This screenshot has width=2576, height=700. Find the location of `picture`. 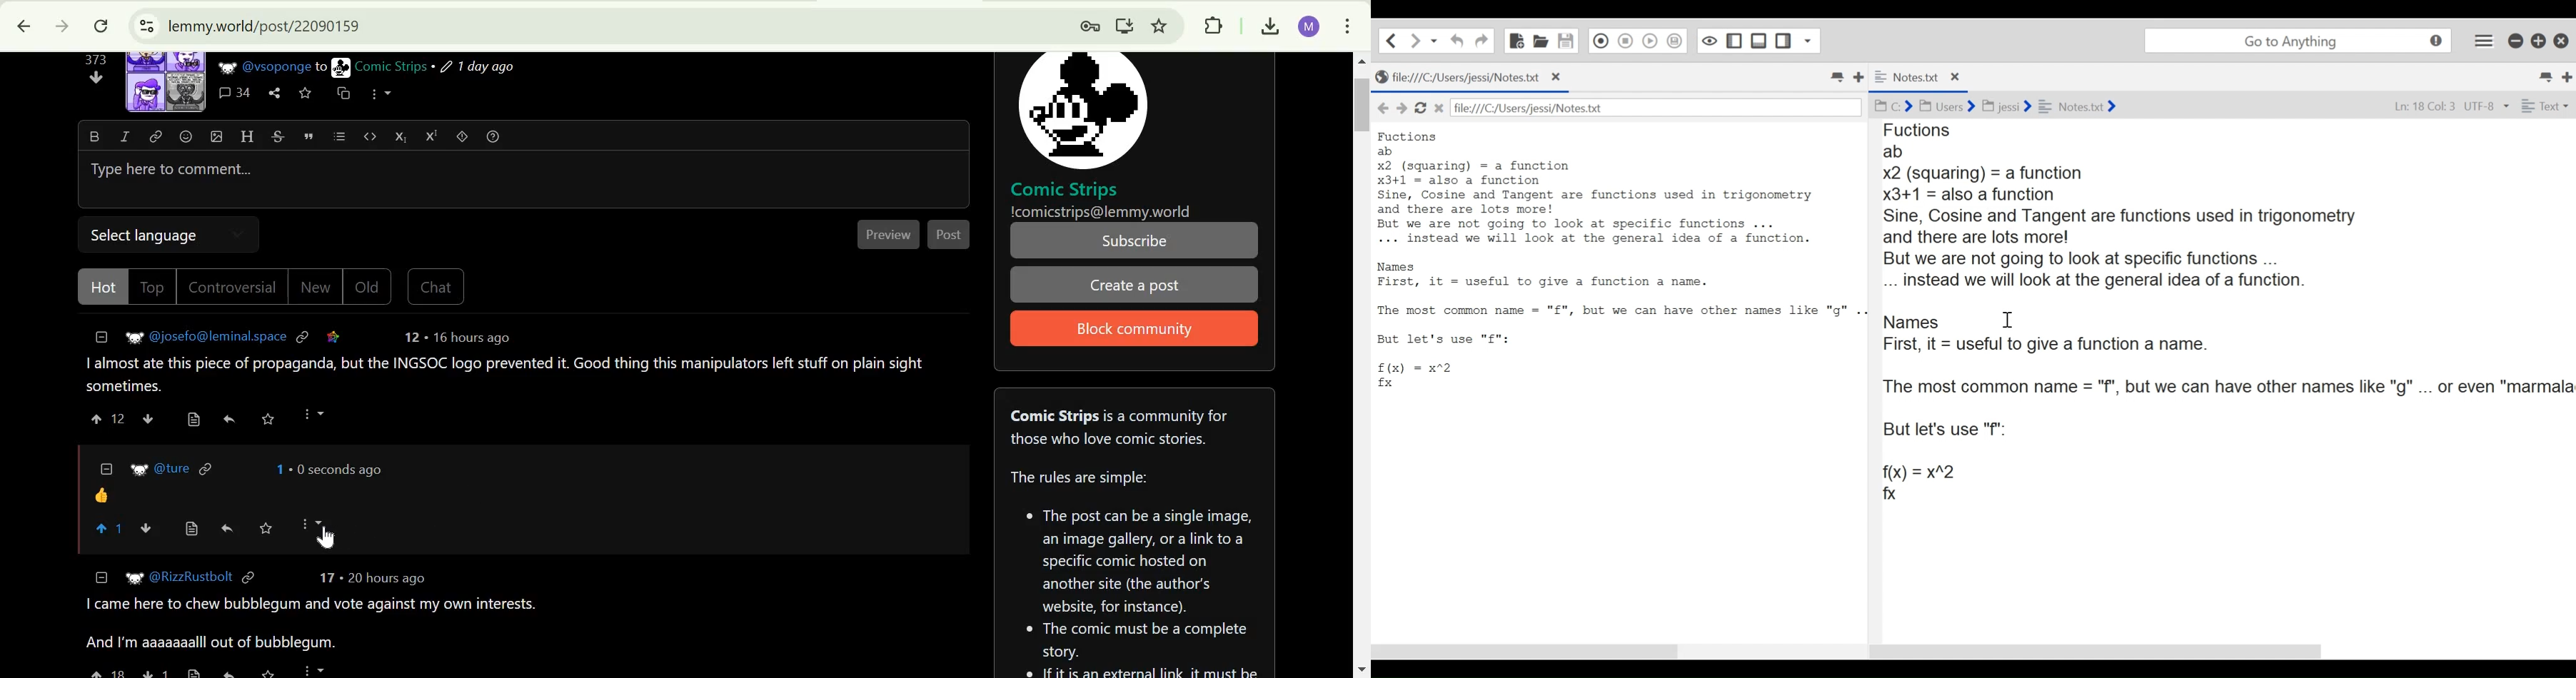

picture is located at coordinates (1082, 109).